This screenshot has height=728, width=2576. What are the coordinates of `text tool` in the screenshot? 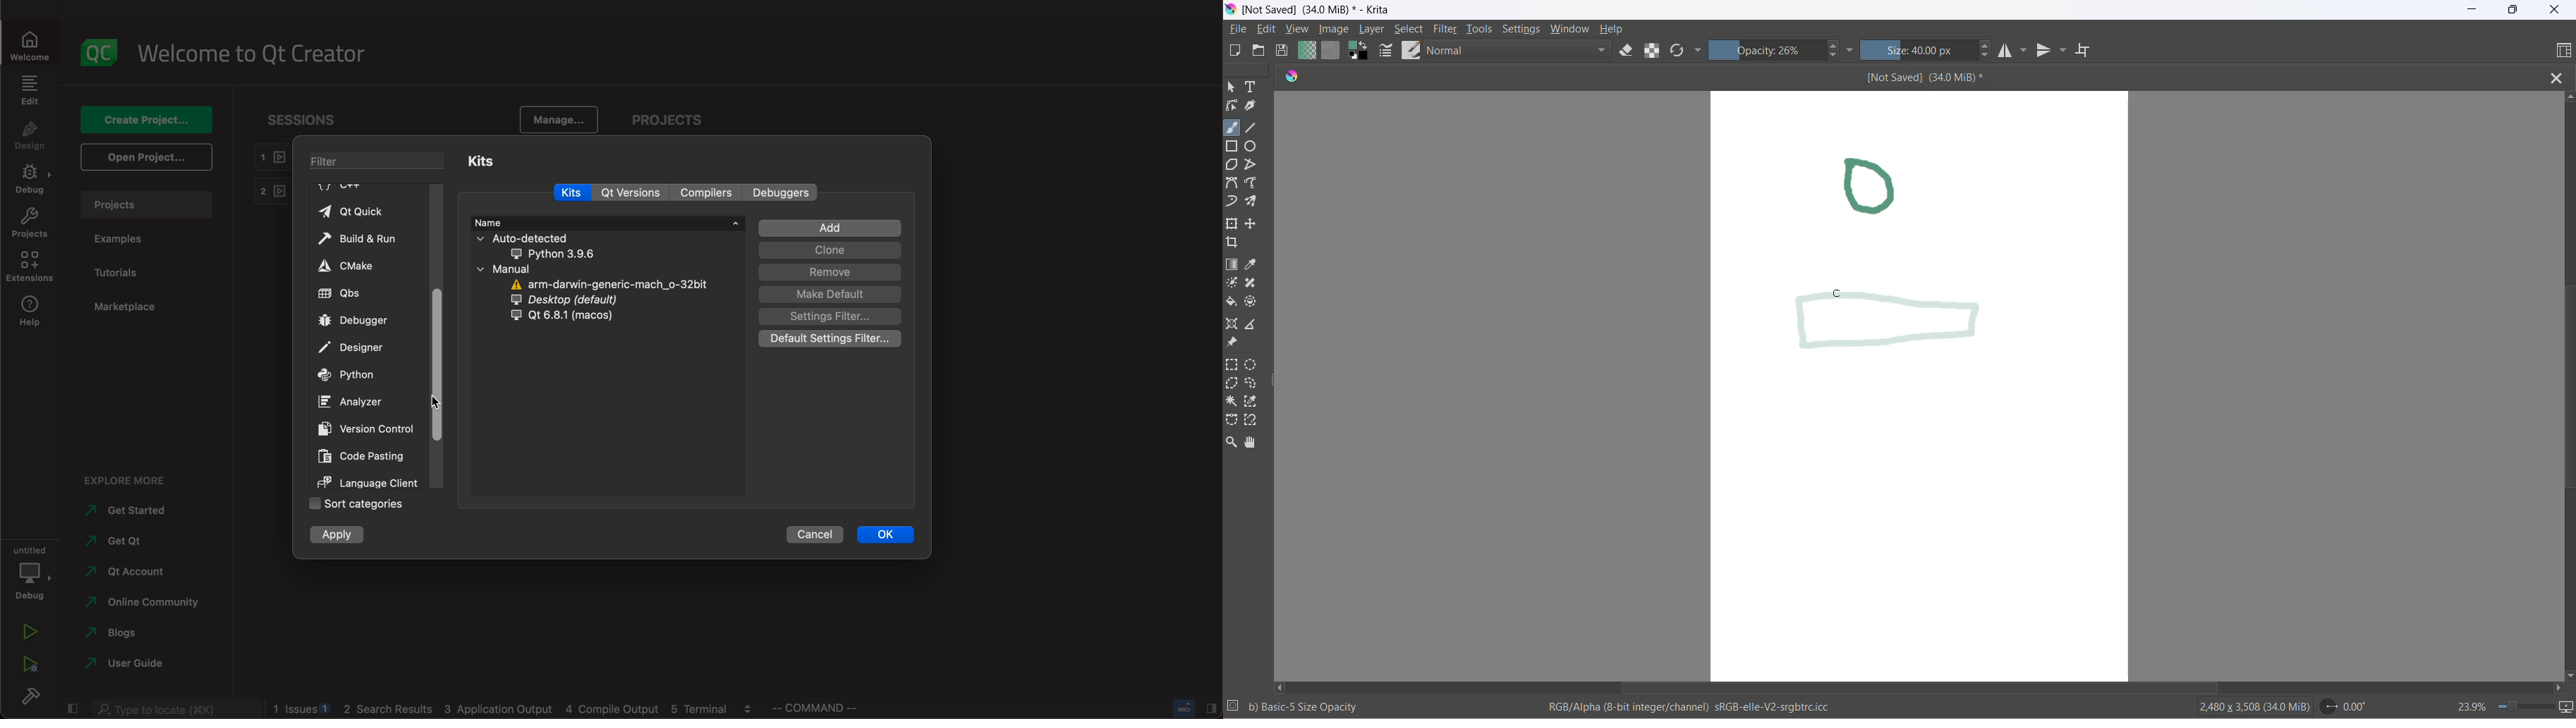 It's located at (1258, 90).